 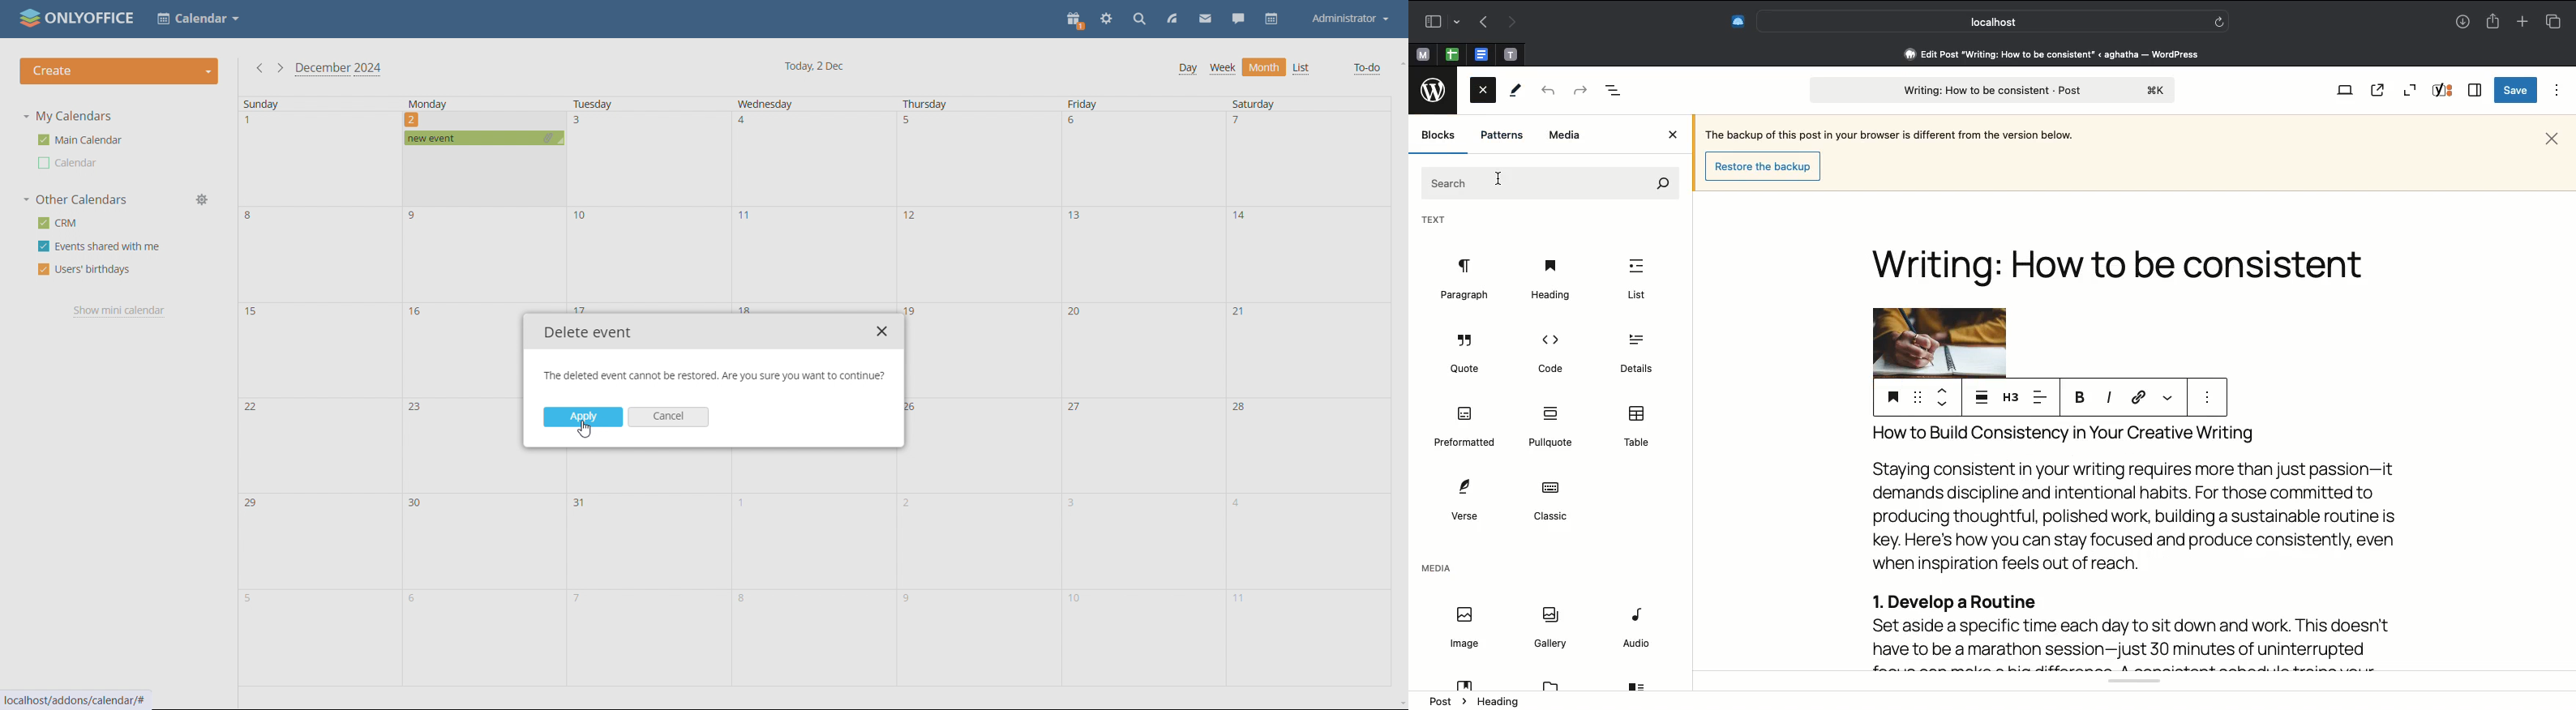 I want to click on calendar, so click(x=1272, y=20).